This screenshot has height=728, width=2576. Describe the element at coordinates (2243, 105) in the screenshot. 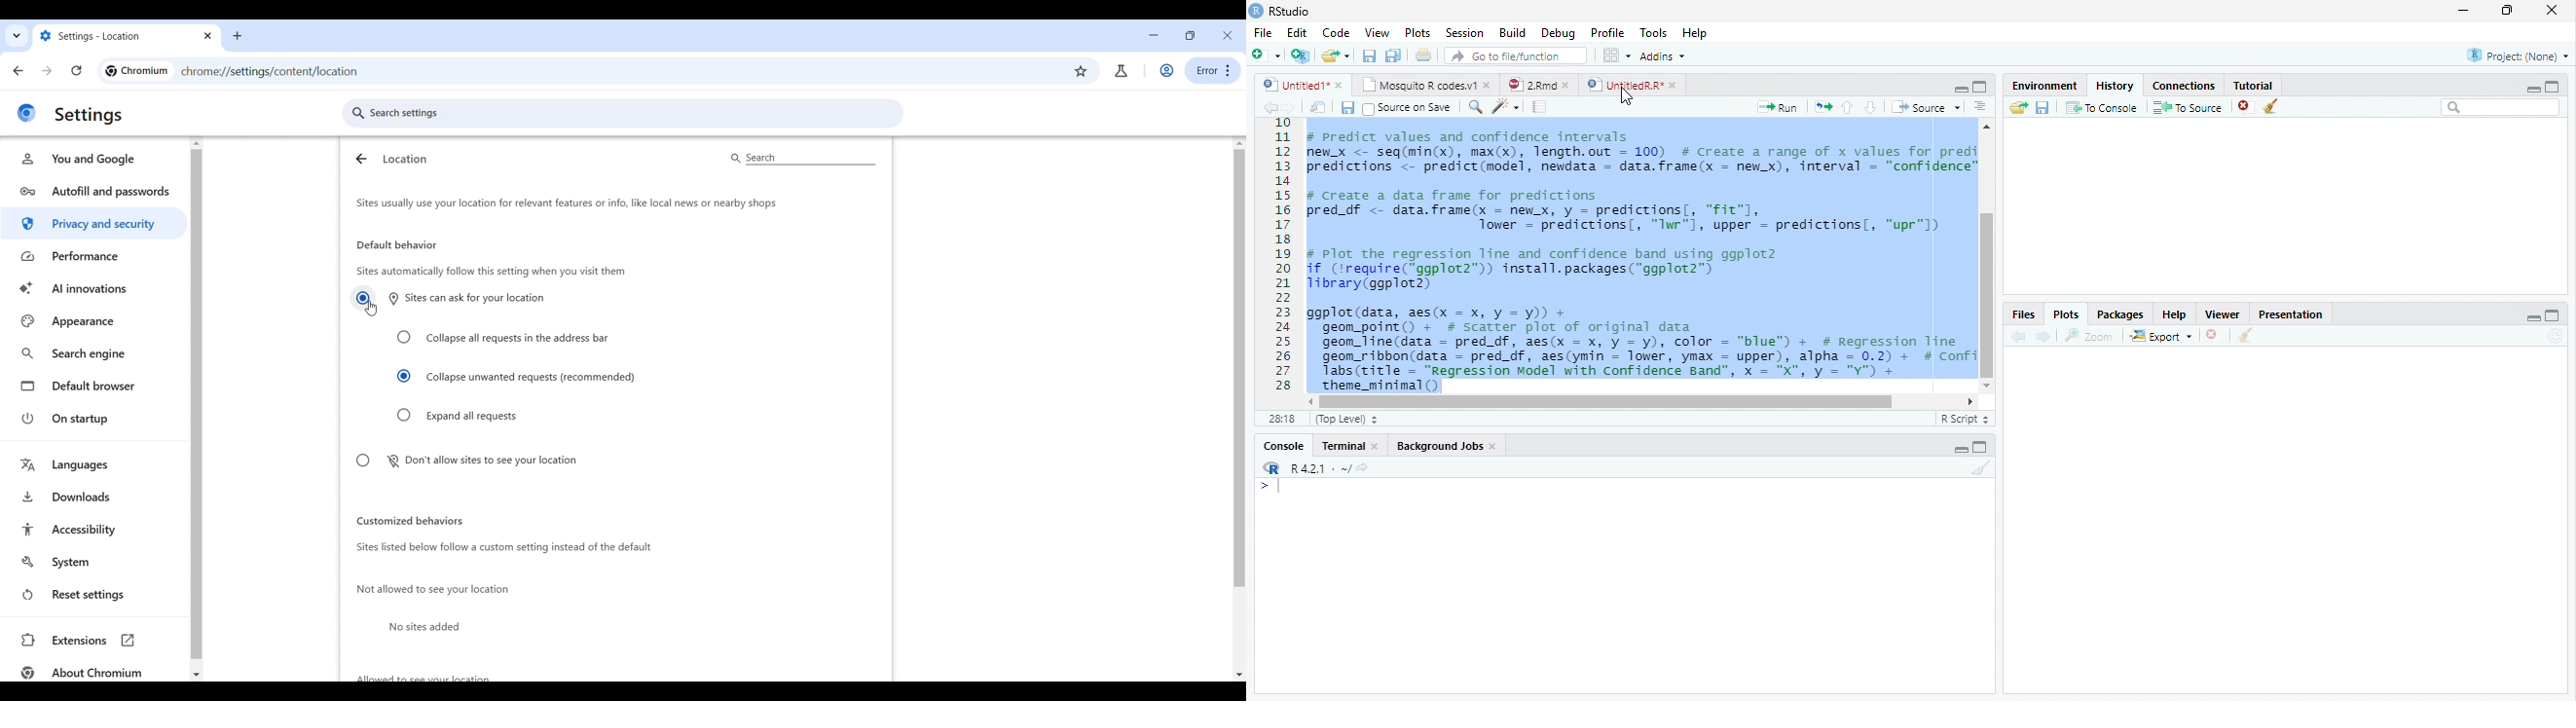

I see `delete ` at that location.